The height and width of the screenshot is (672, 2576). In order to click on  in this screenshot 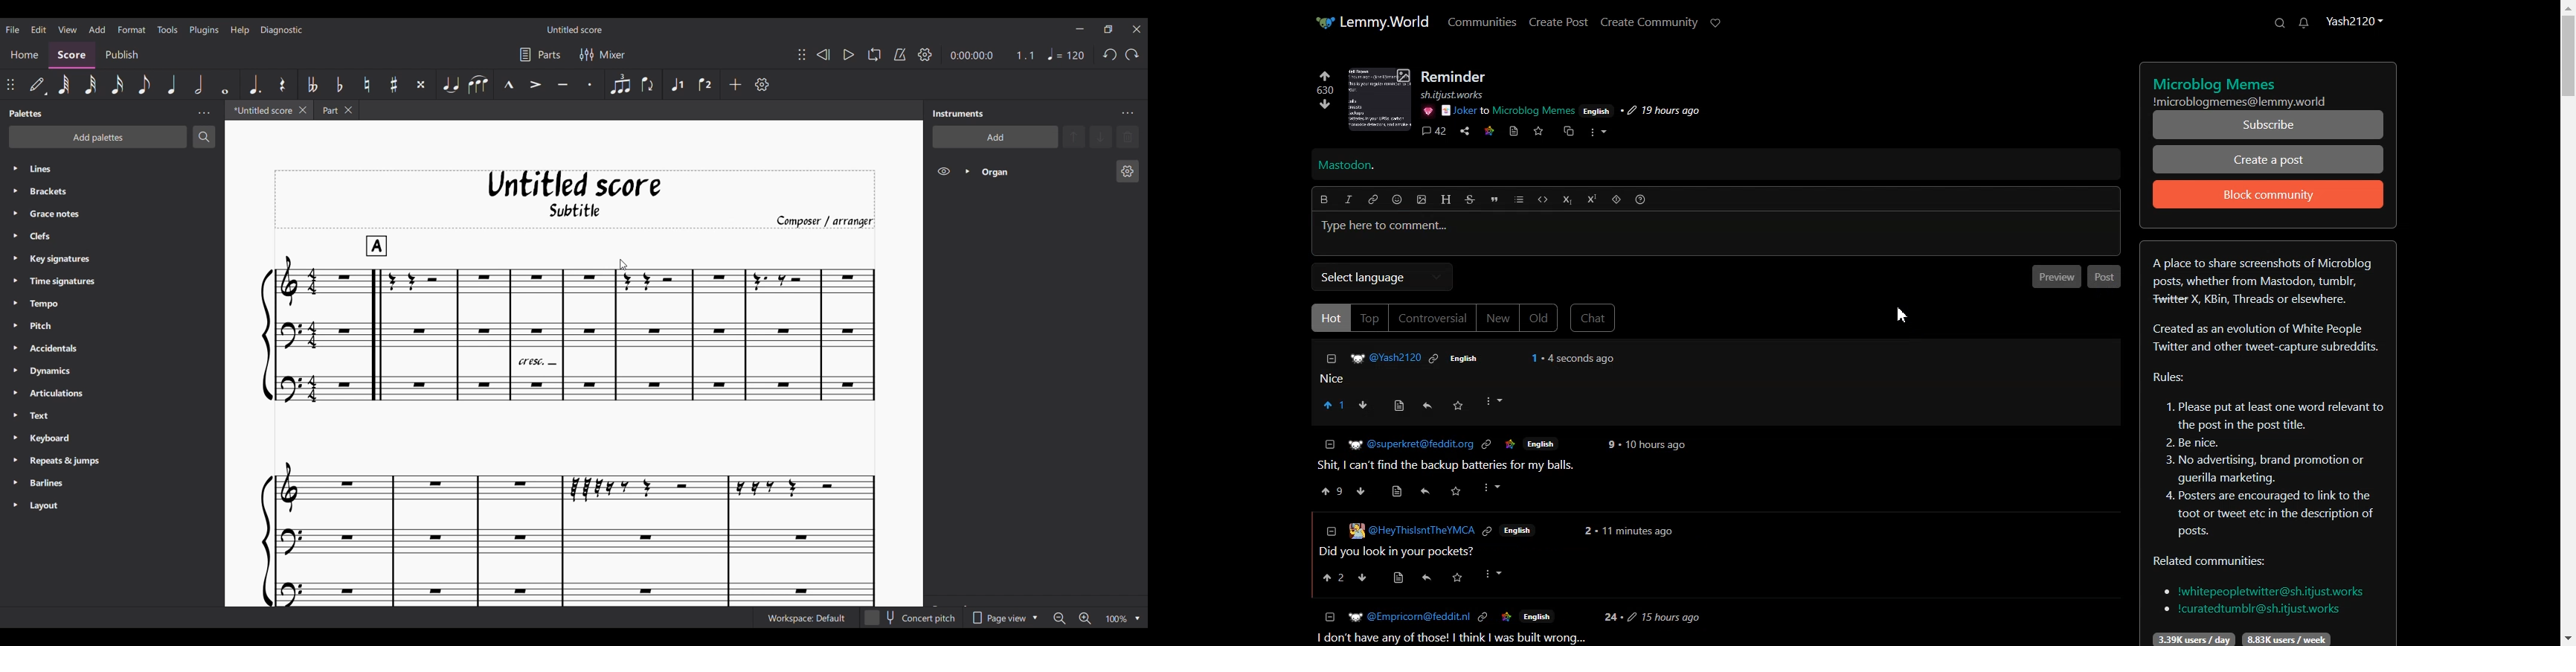, I will do `click(1458, 493)`.